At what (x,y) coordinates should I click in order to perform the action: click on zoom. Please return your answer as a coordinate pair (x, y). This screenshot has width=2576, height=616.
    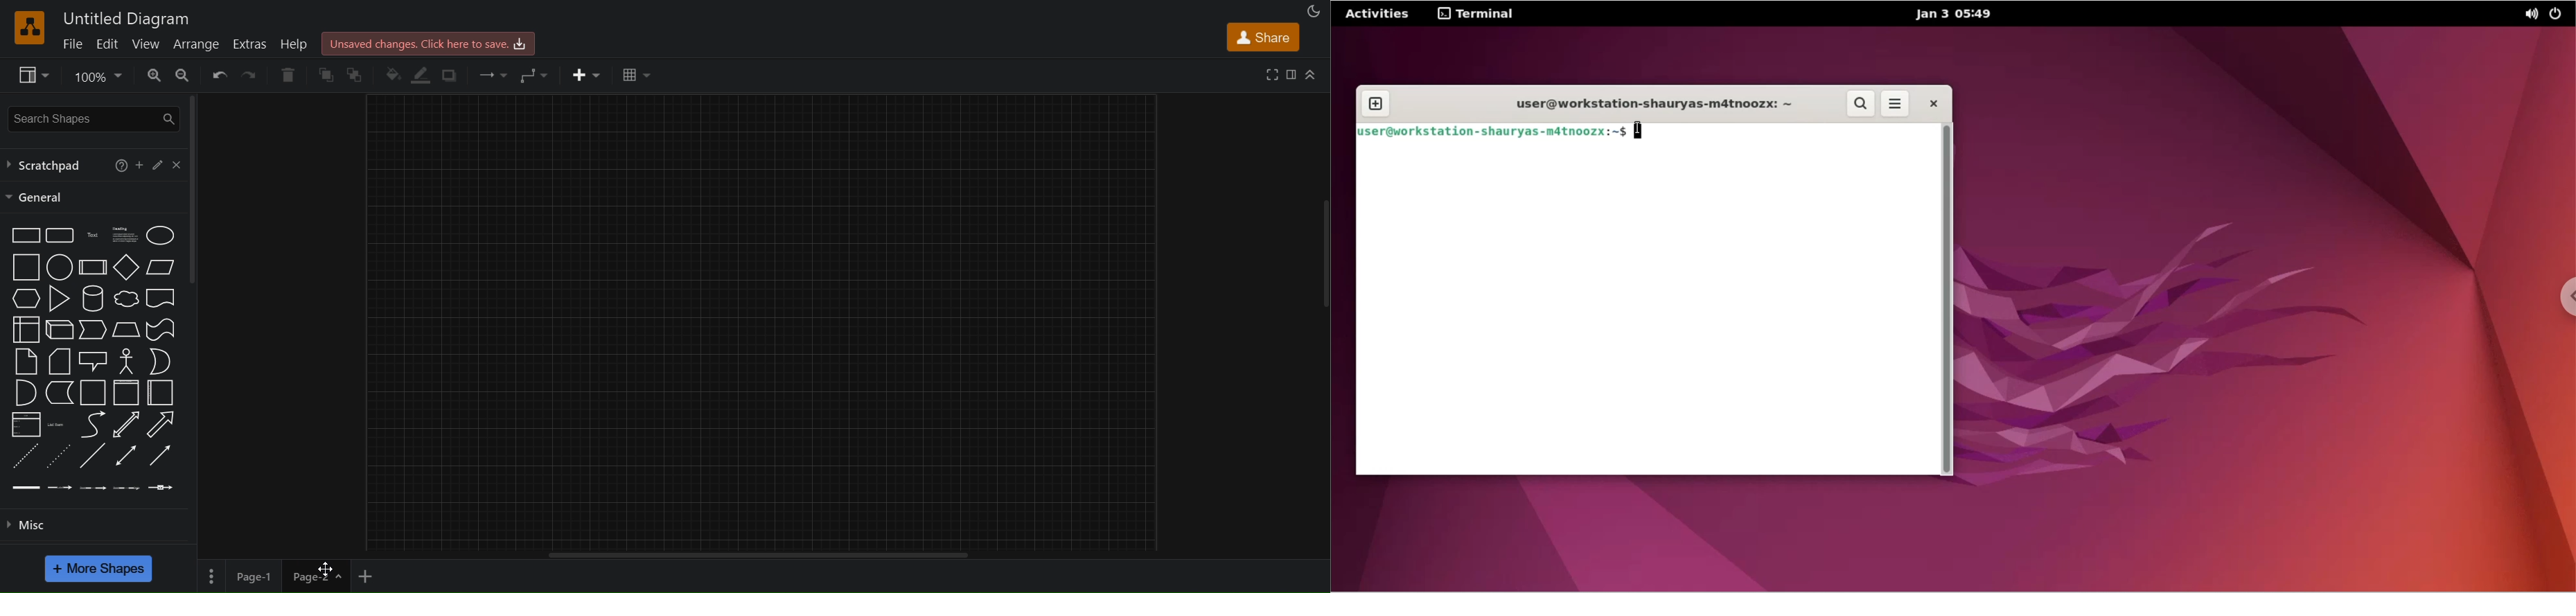
    Looking at the image, I should click on (101, 76).